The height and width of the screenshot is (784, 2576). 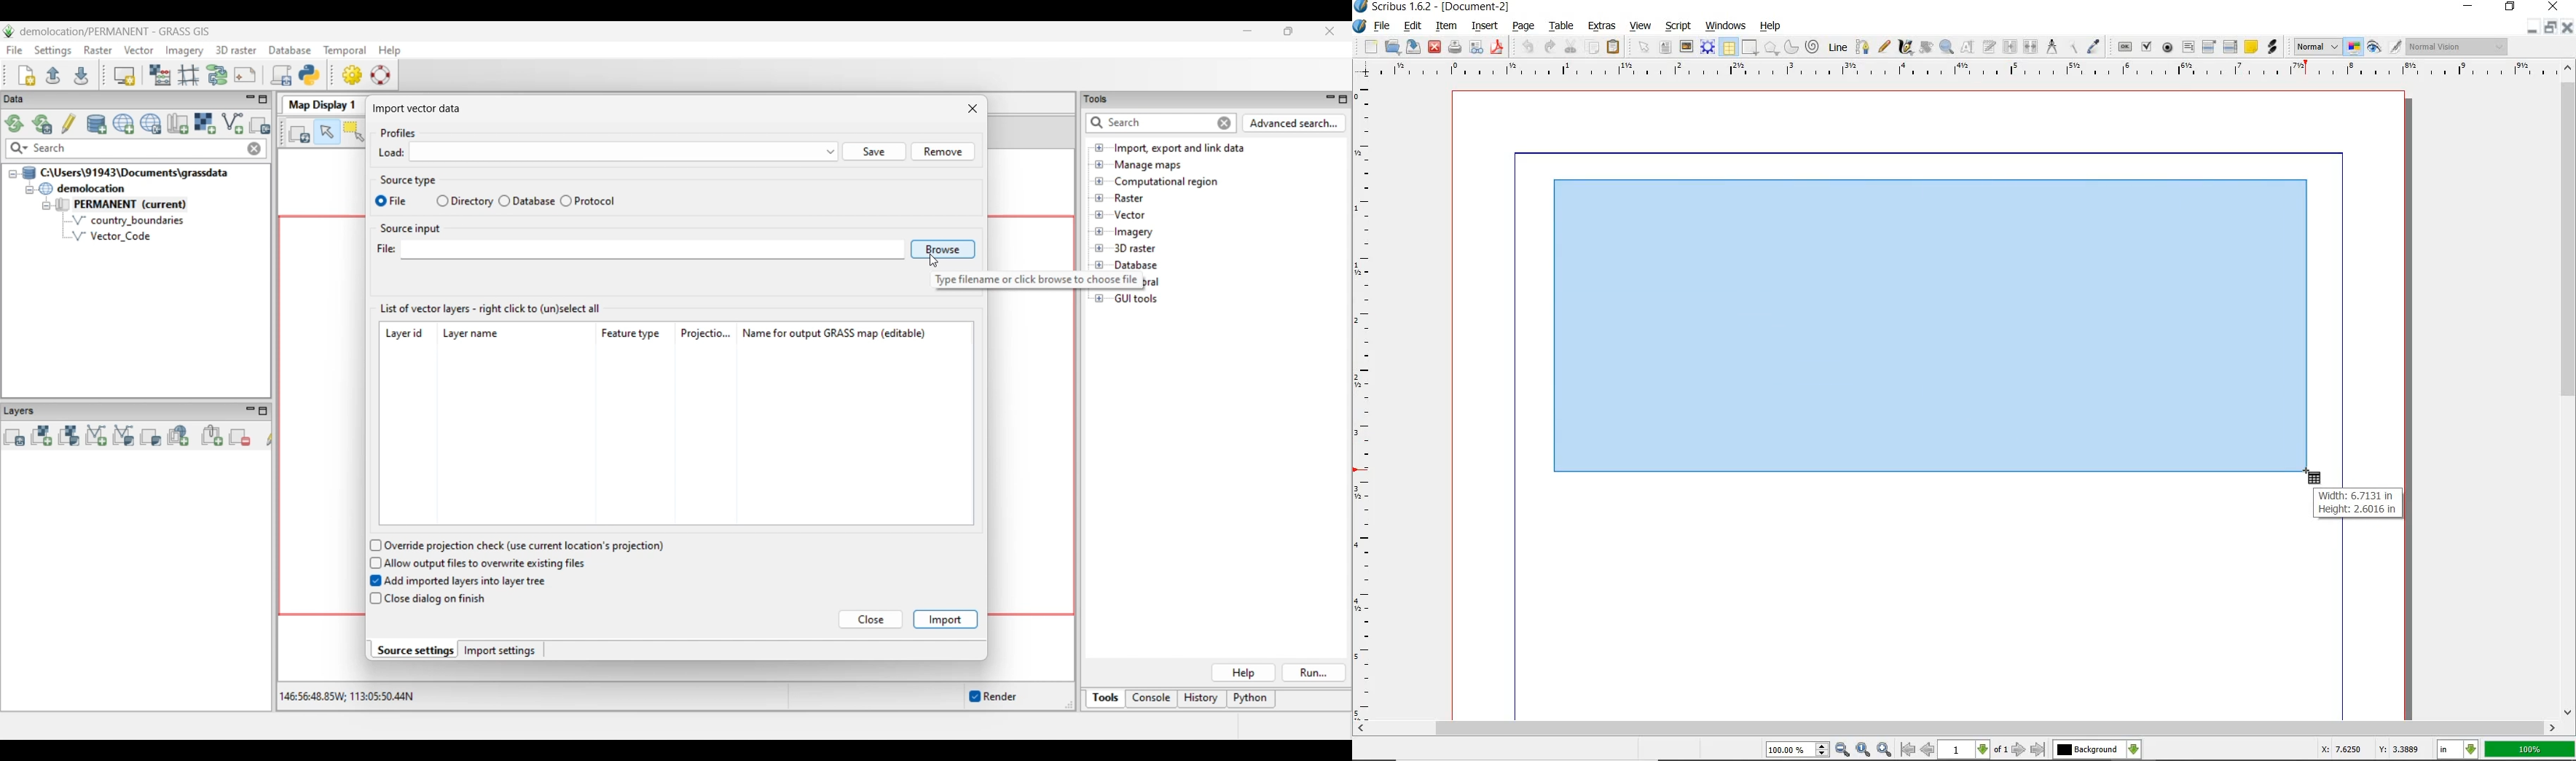 What do you see at coordinates (2019, 750) in the screenshot?
I see `go to next page` at bounding box center [2019, 750].